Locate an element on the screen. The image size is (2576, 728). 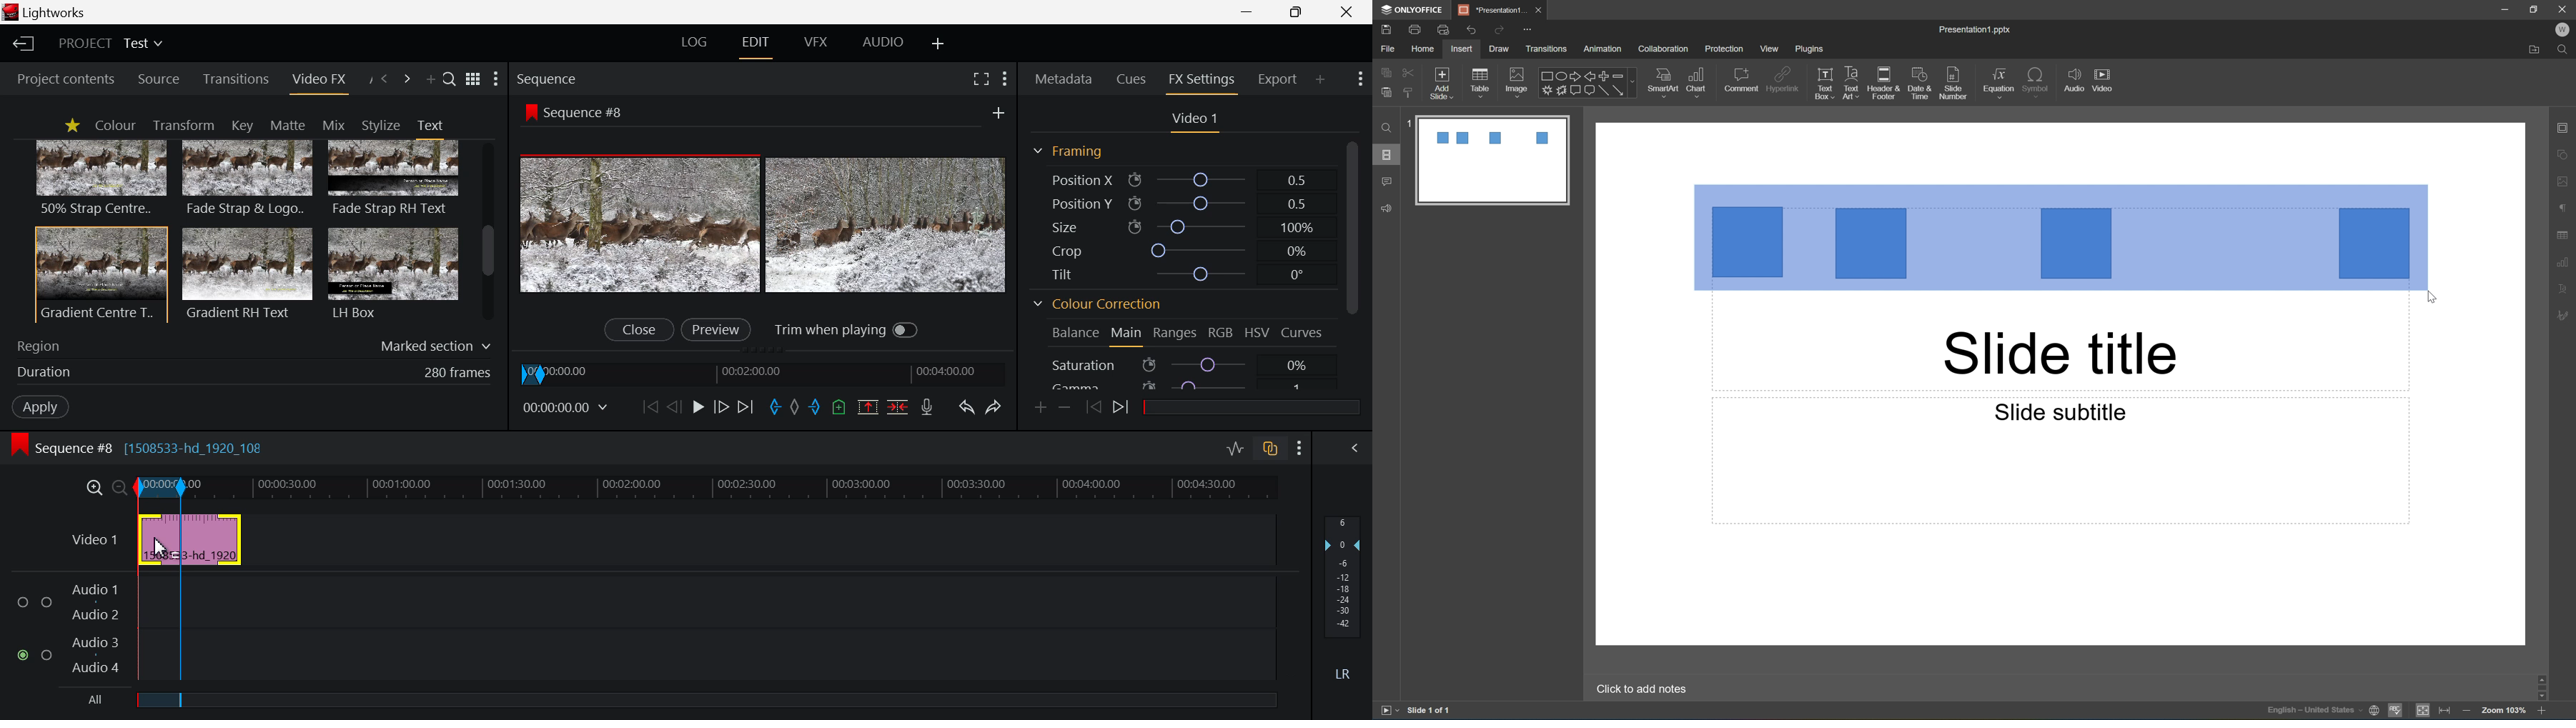
MOUSE_UP Cursor Position is located at coordinates (2432, 296).